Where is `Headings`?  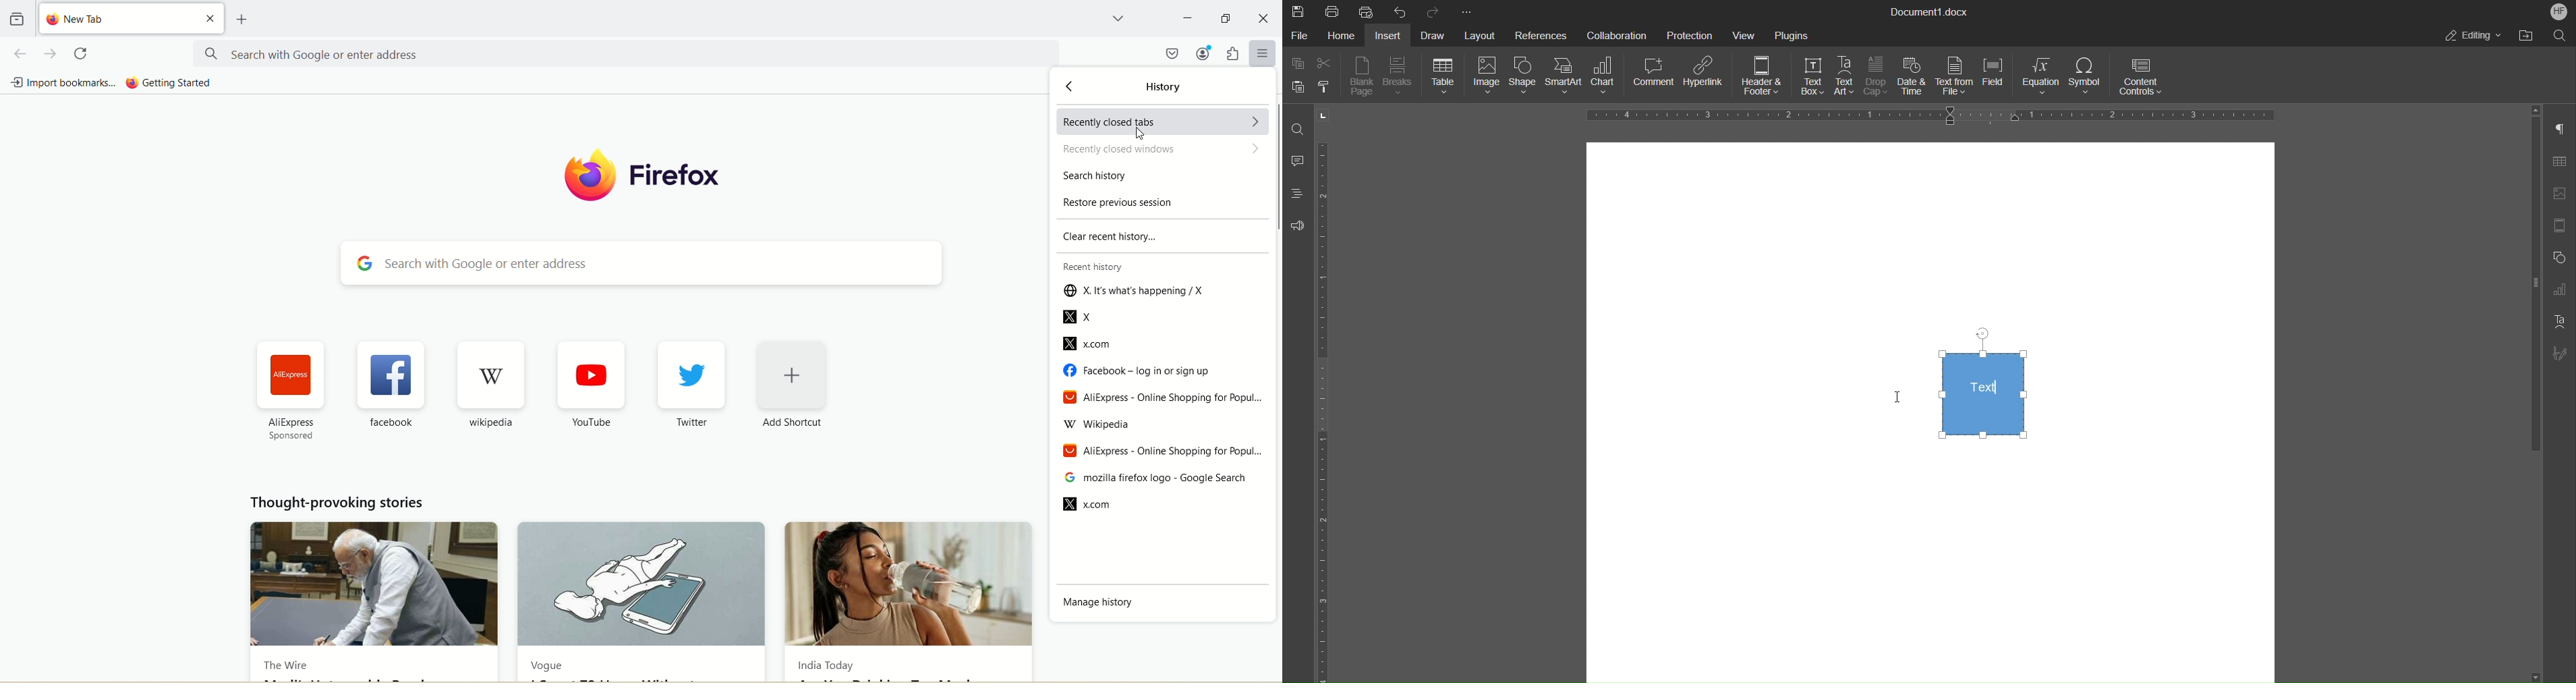
Headings is located at coordinates (1299, 196).